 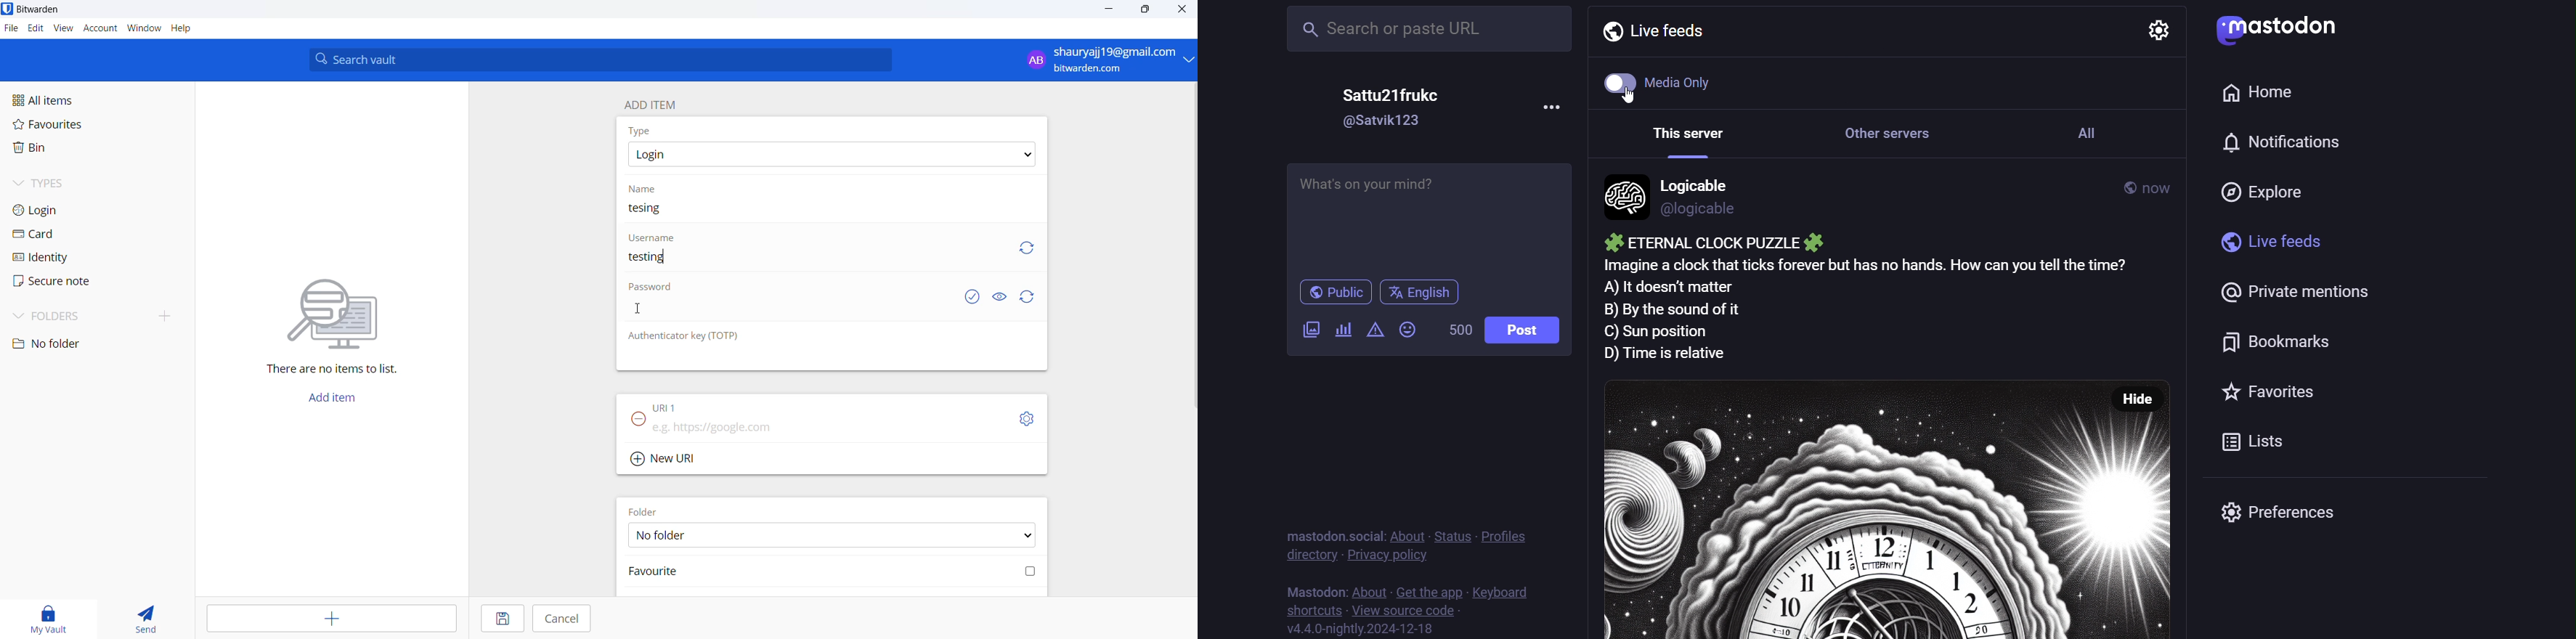 What do you see at coordinates (1305, 556) in the screenshot?
I see `directory` at bounding box center [1305, 556].